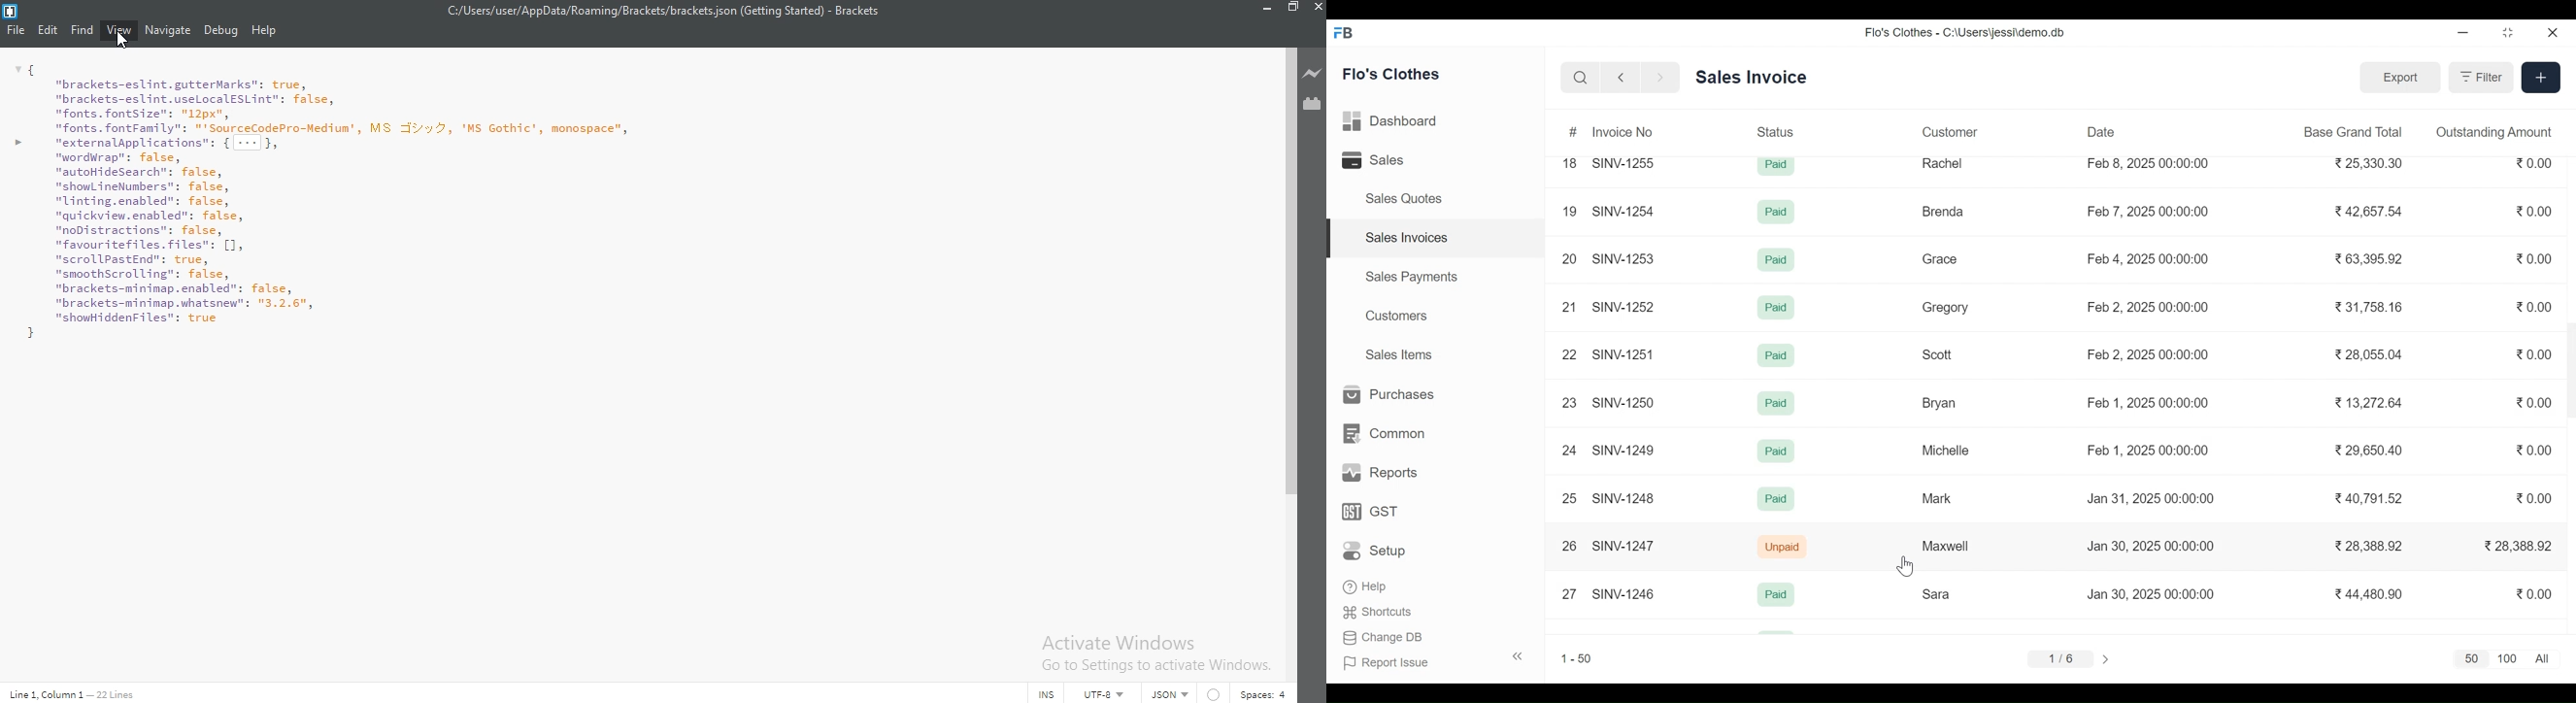 The width and height of the screenshot is (2576, 728). Describe the element at coordinates (1402, 199) in the screenshot. I see `Sales Quotes` at that location.